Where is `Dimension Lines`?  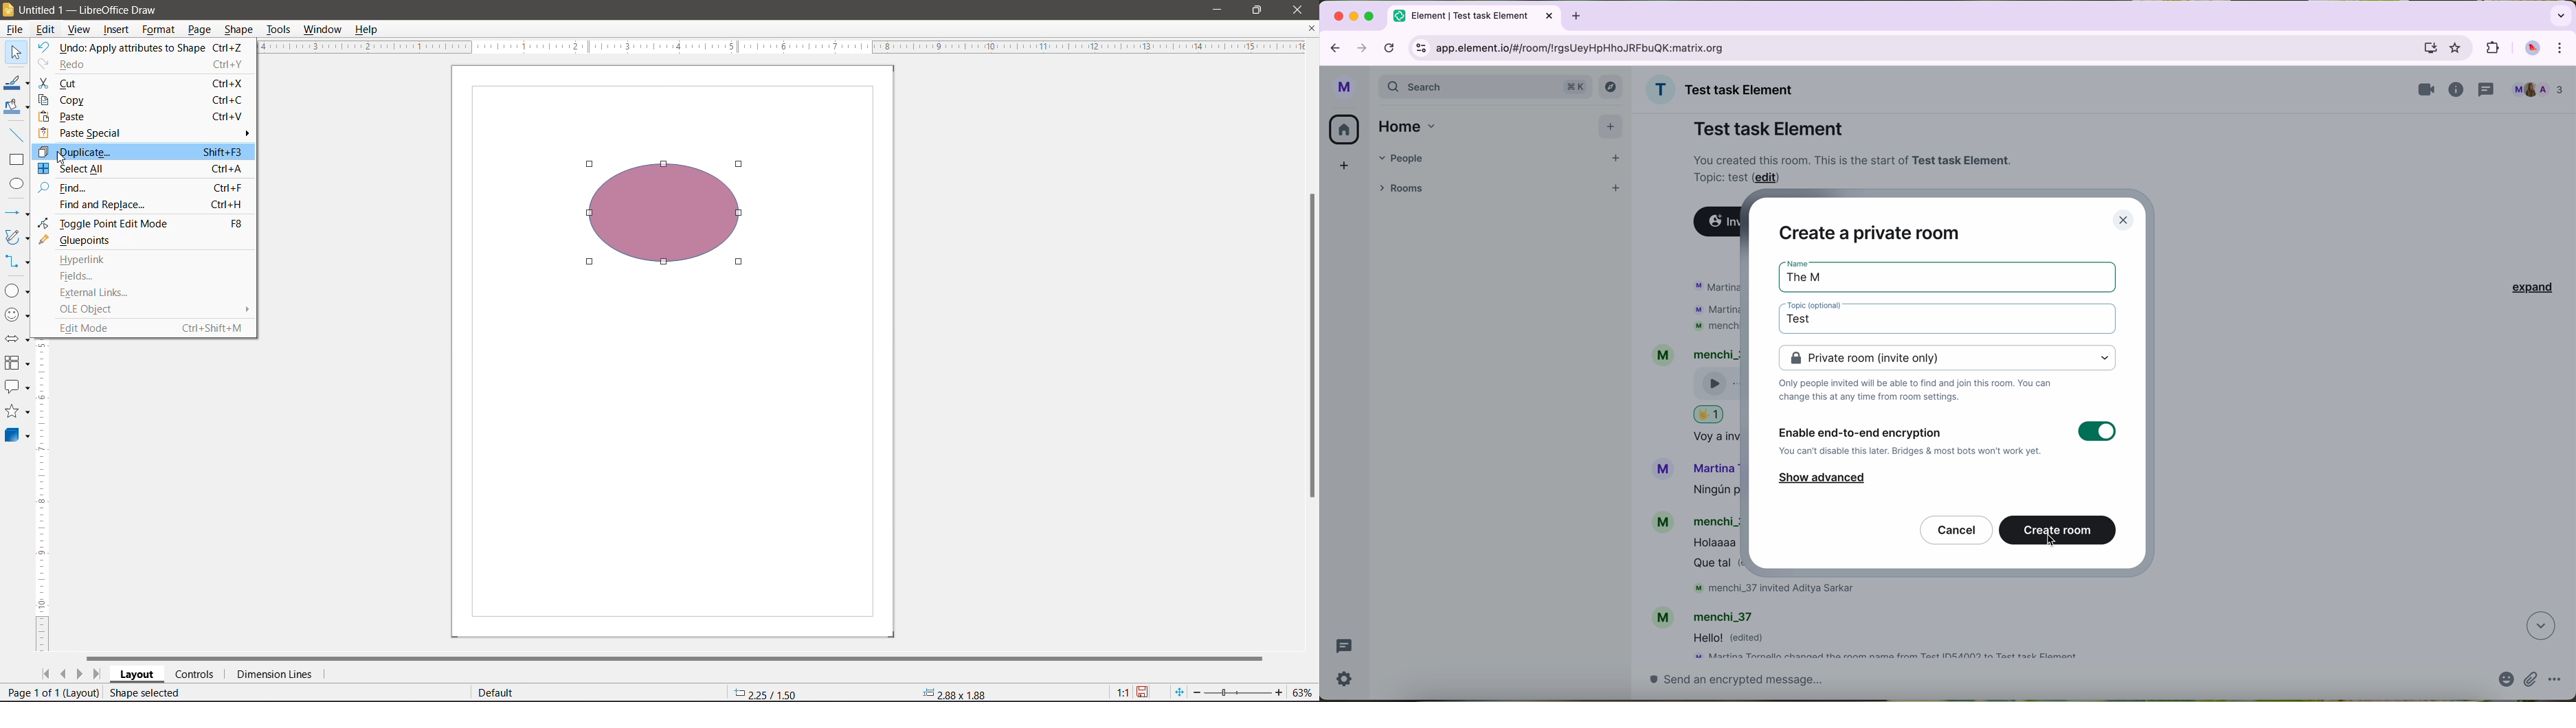 Dimension Lines is located at coordinates (278, 675).